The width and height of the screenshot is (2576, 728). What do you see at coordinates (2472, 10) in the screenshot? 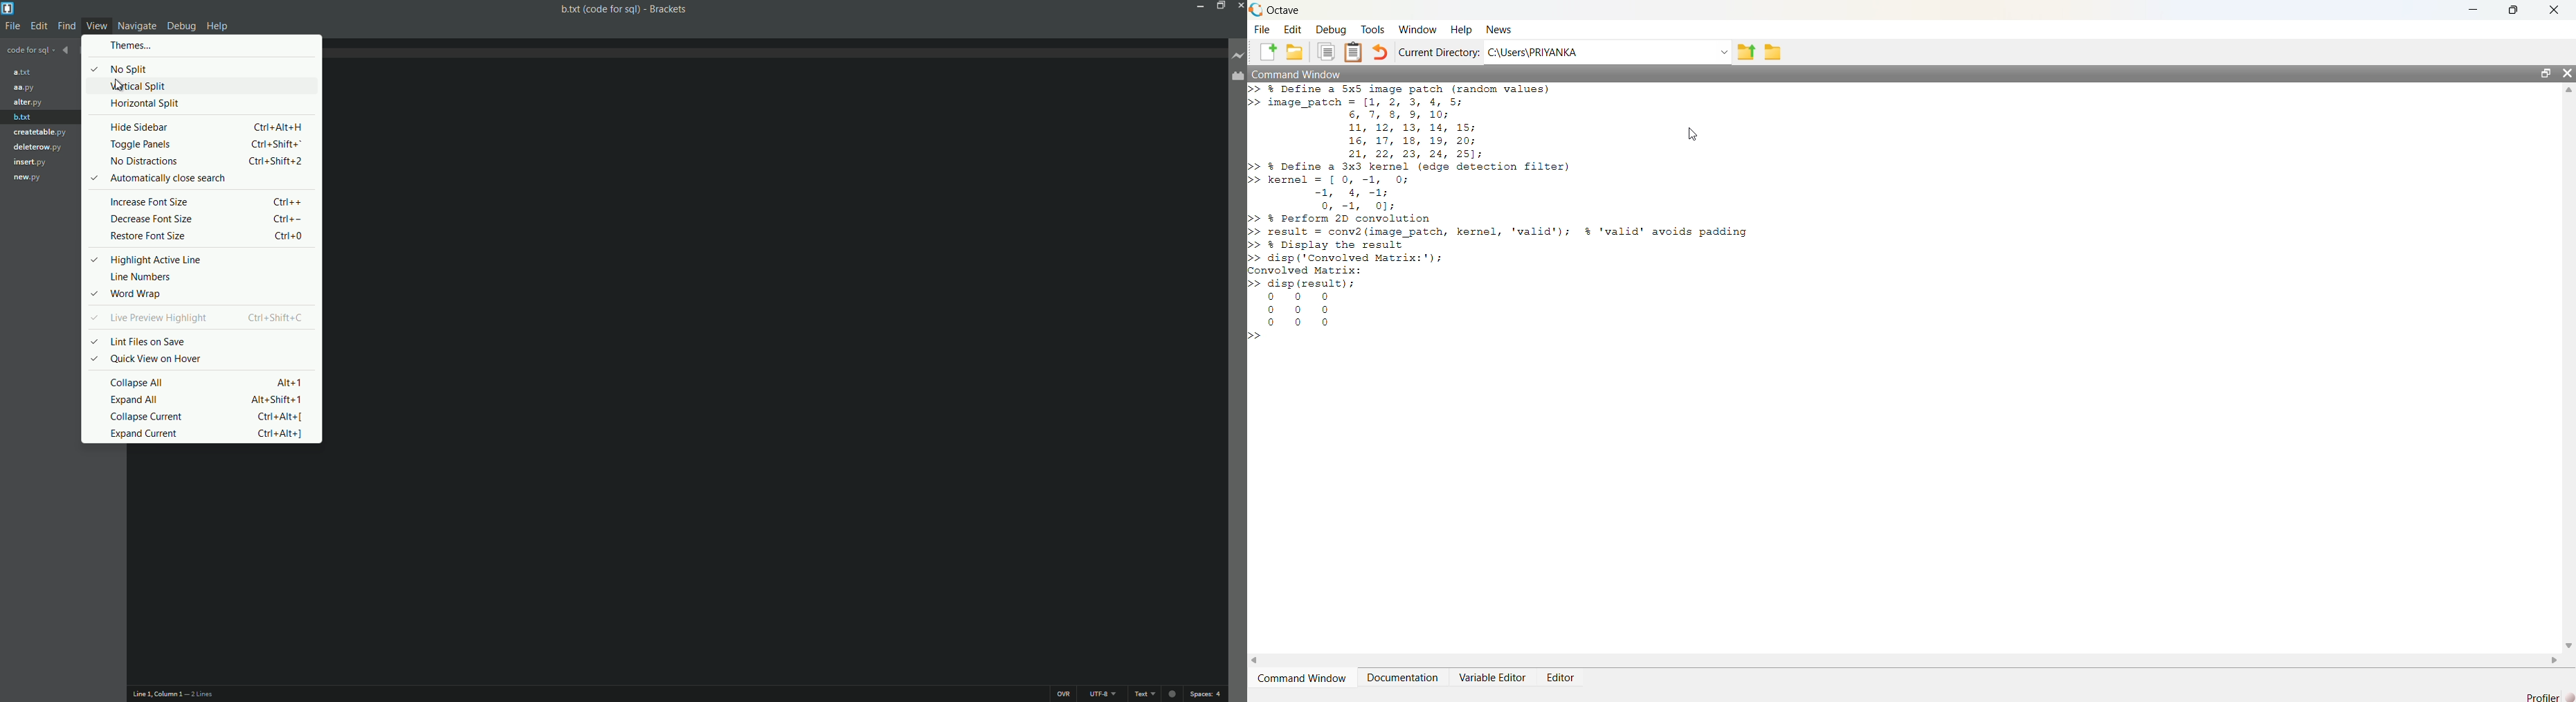
I see `Minimize` at bounding box center [2472, 10].